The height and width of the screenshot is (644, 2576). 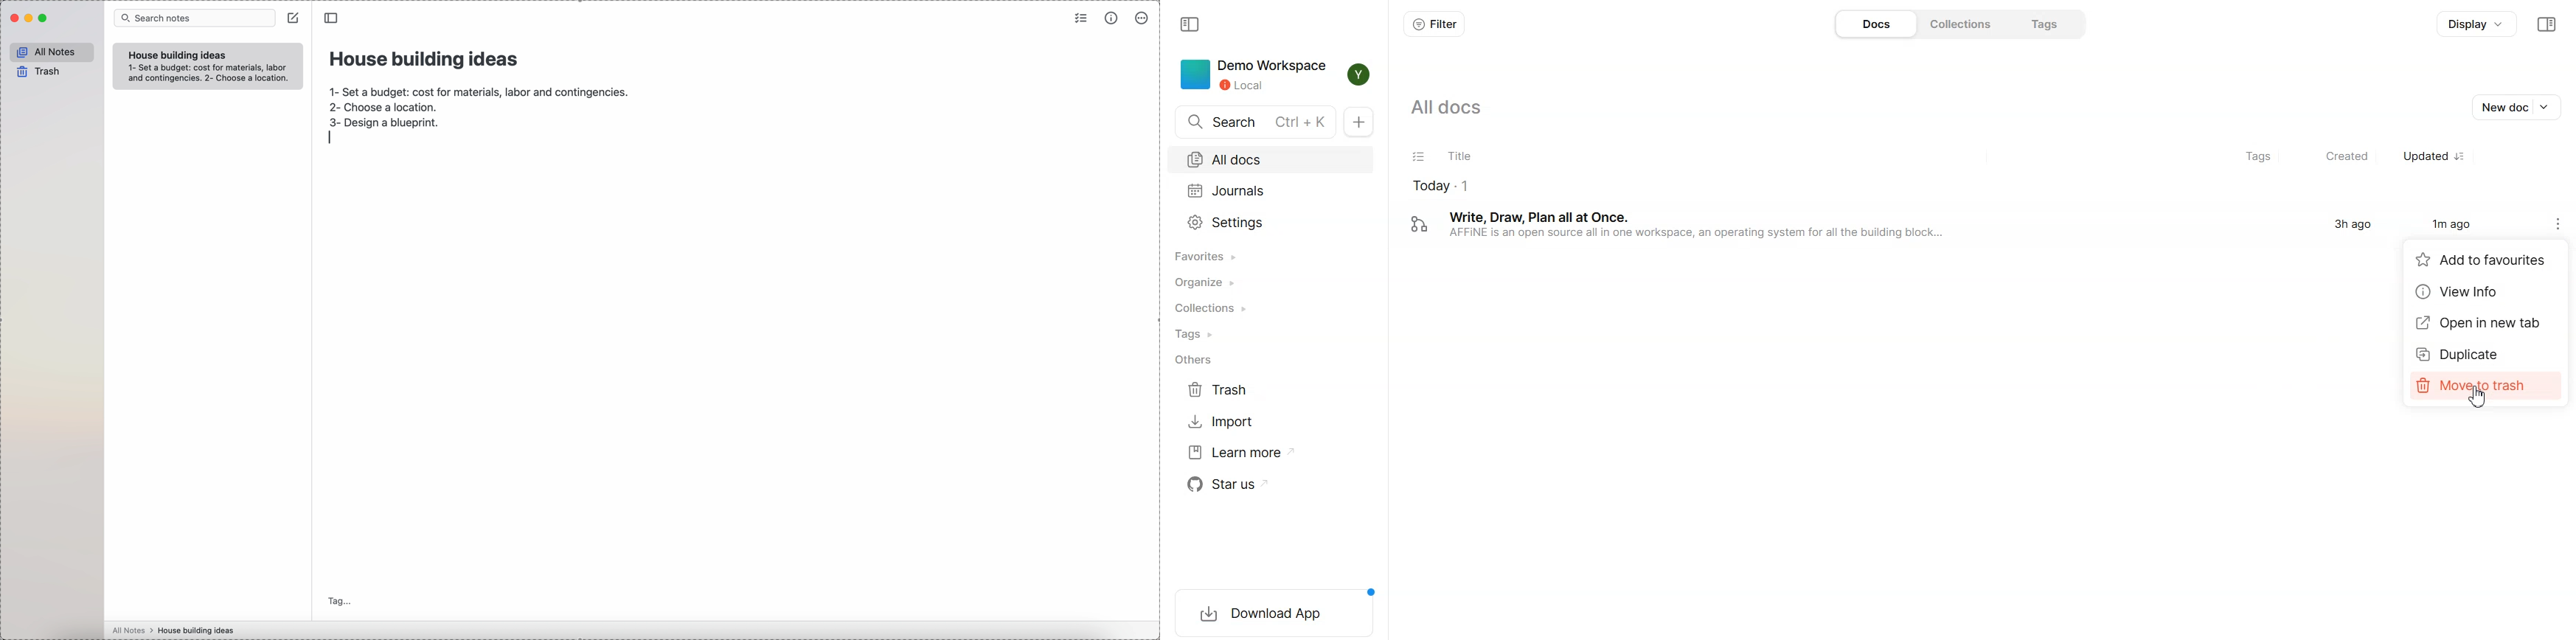 What do you see at coordinates (1271, 335) in the screenshot?
I see `Tags` at bounding box center [1271, 335].